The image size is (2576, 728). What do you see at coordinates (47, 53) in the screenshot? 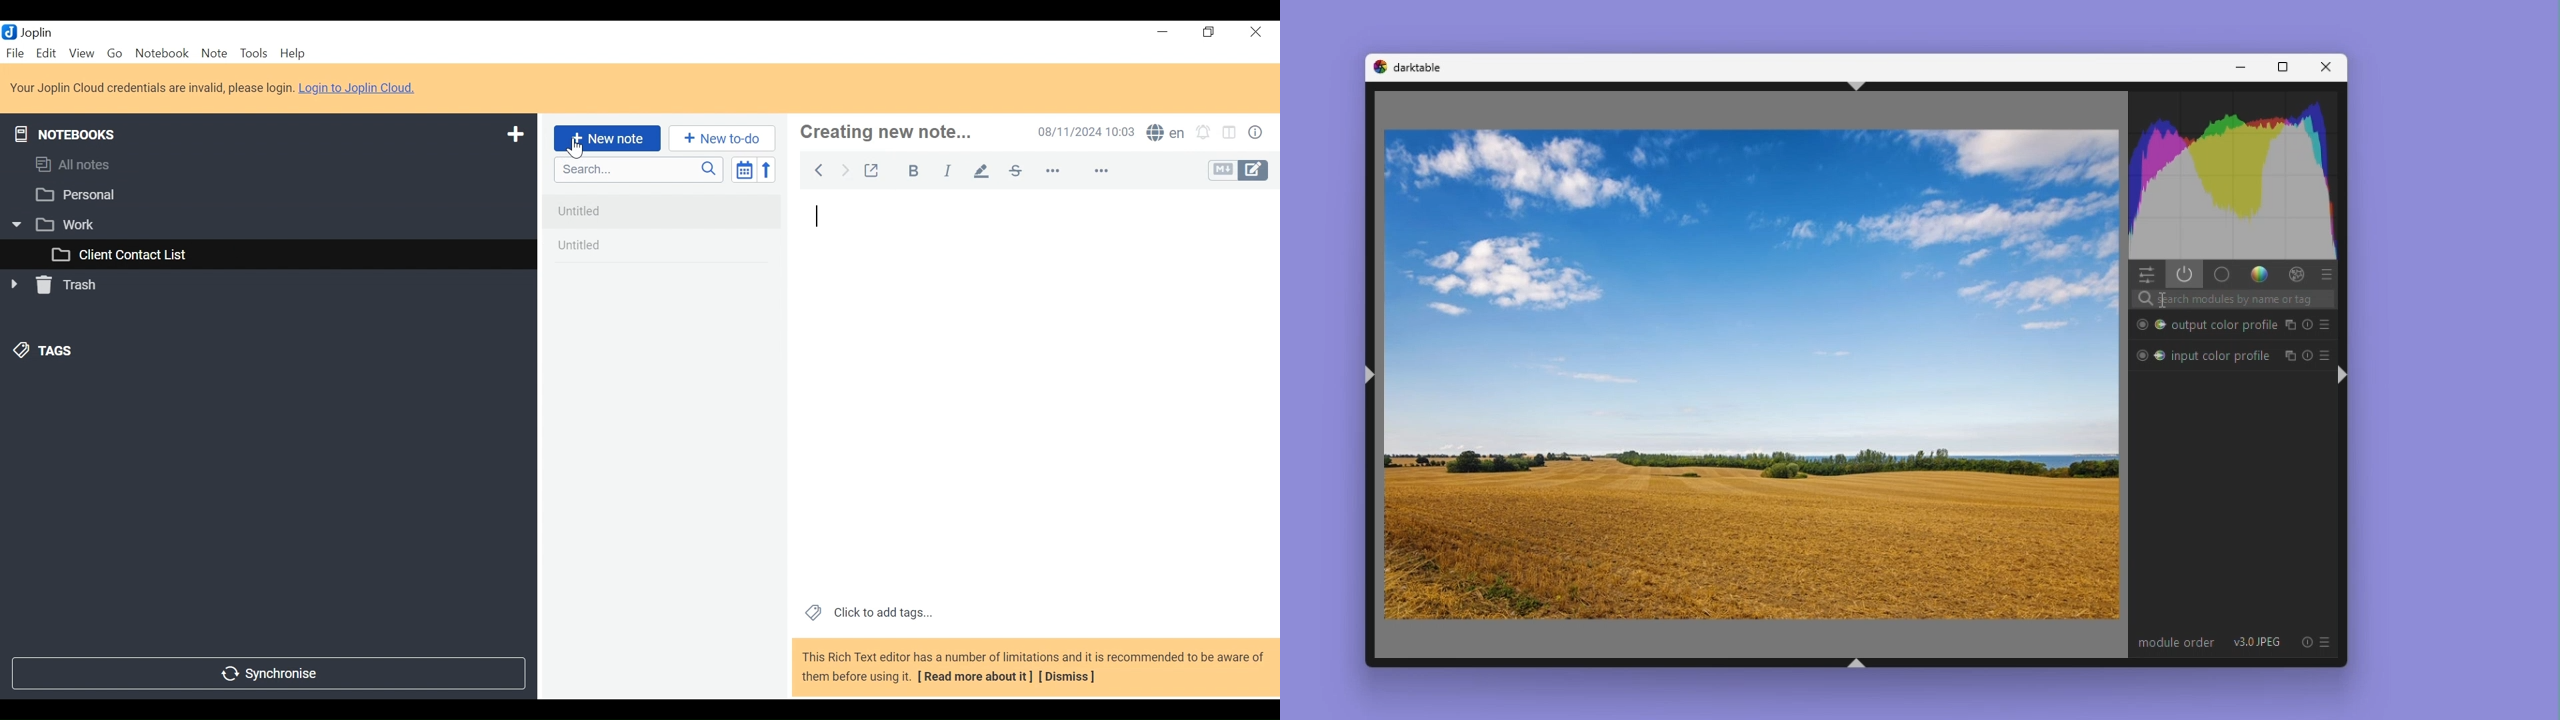
I see `Edit` at bounding box center [47, 53].